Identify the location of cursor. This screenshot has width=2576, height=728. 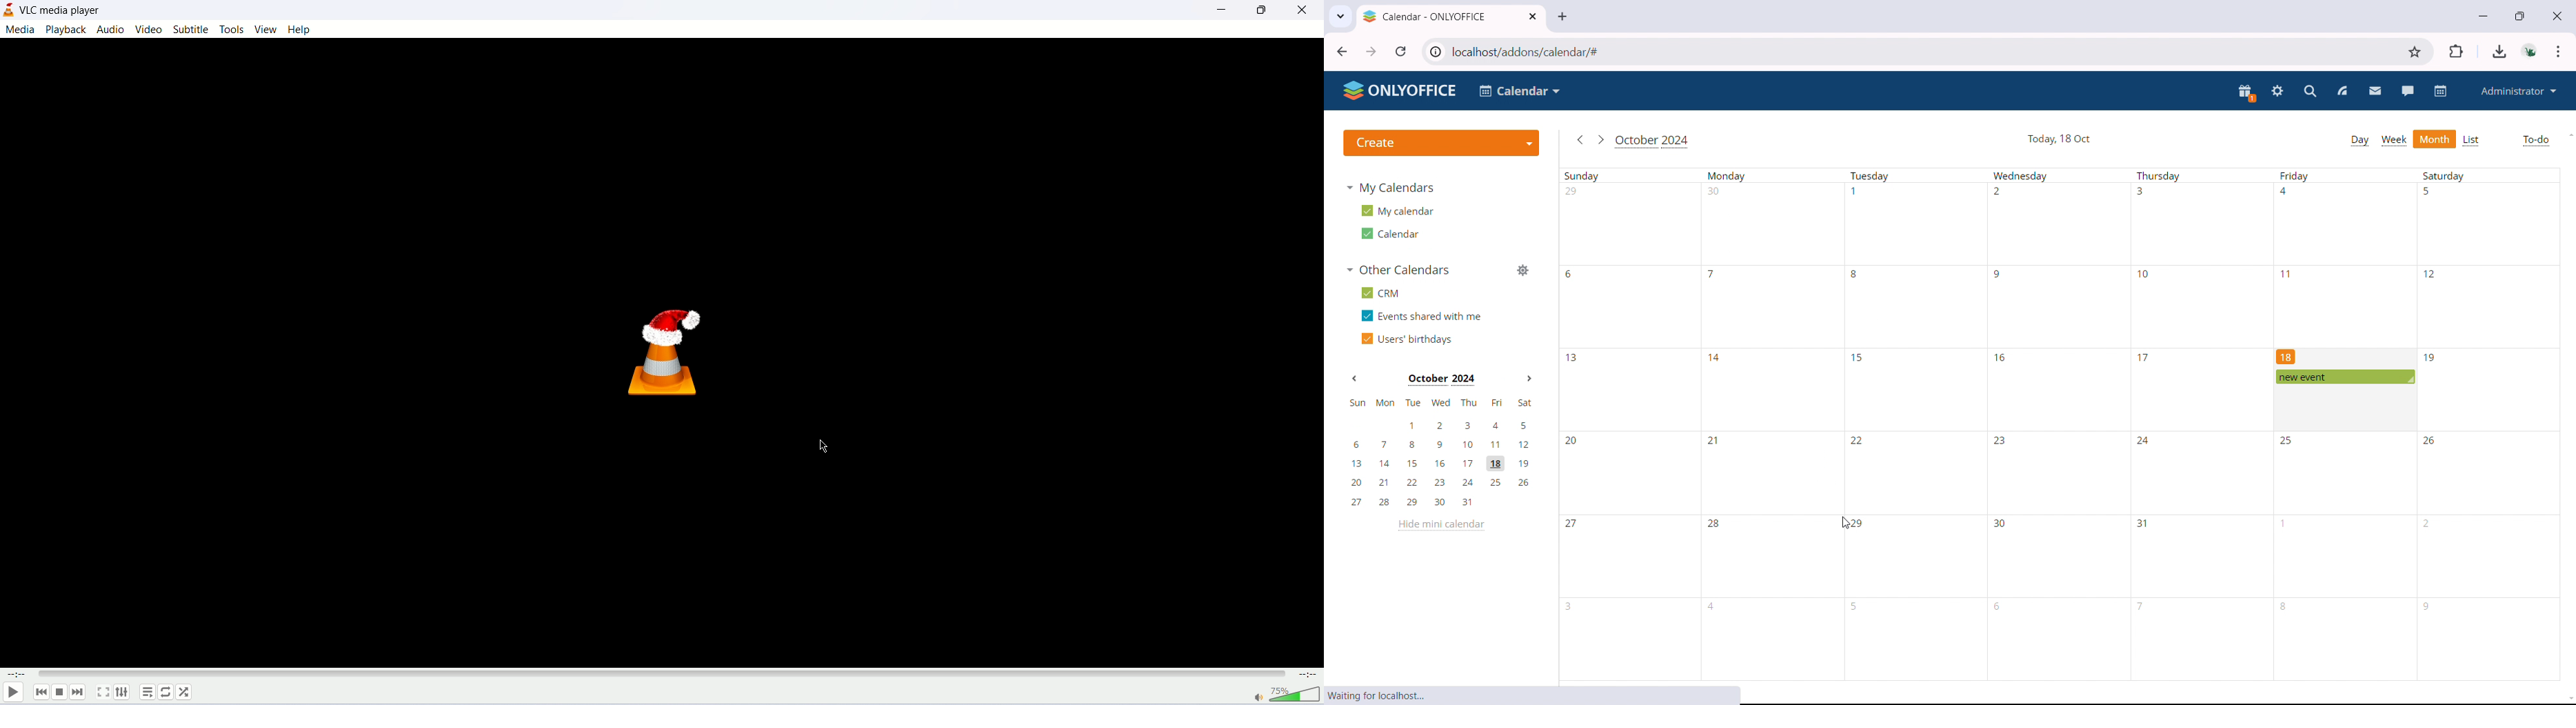
(1846, 524).